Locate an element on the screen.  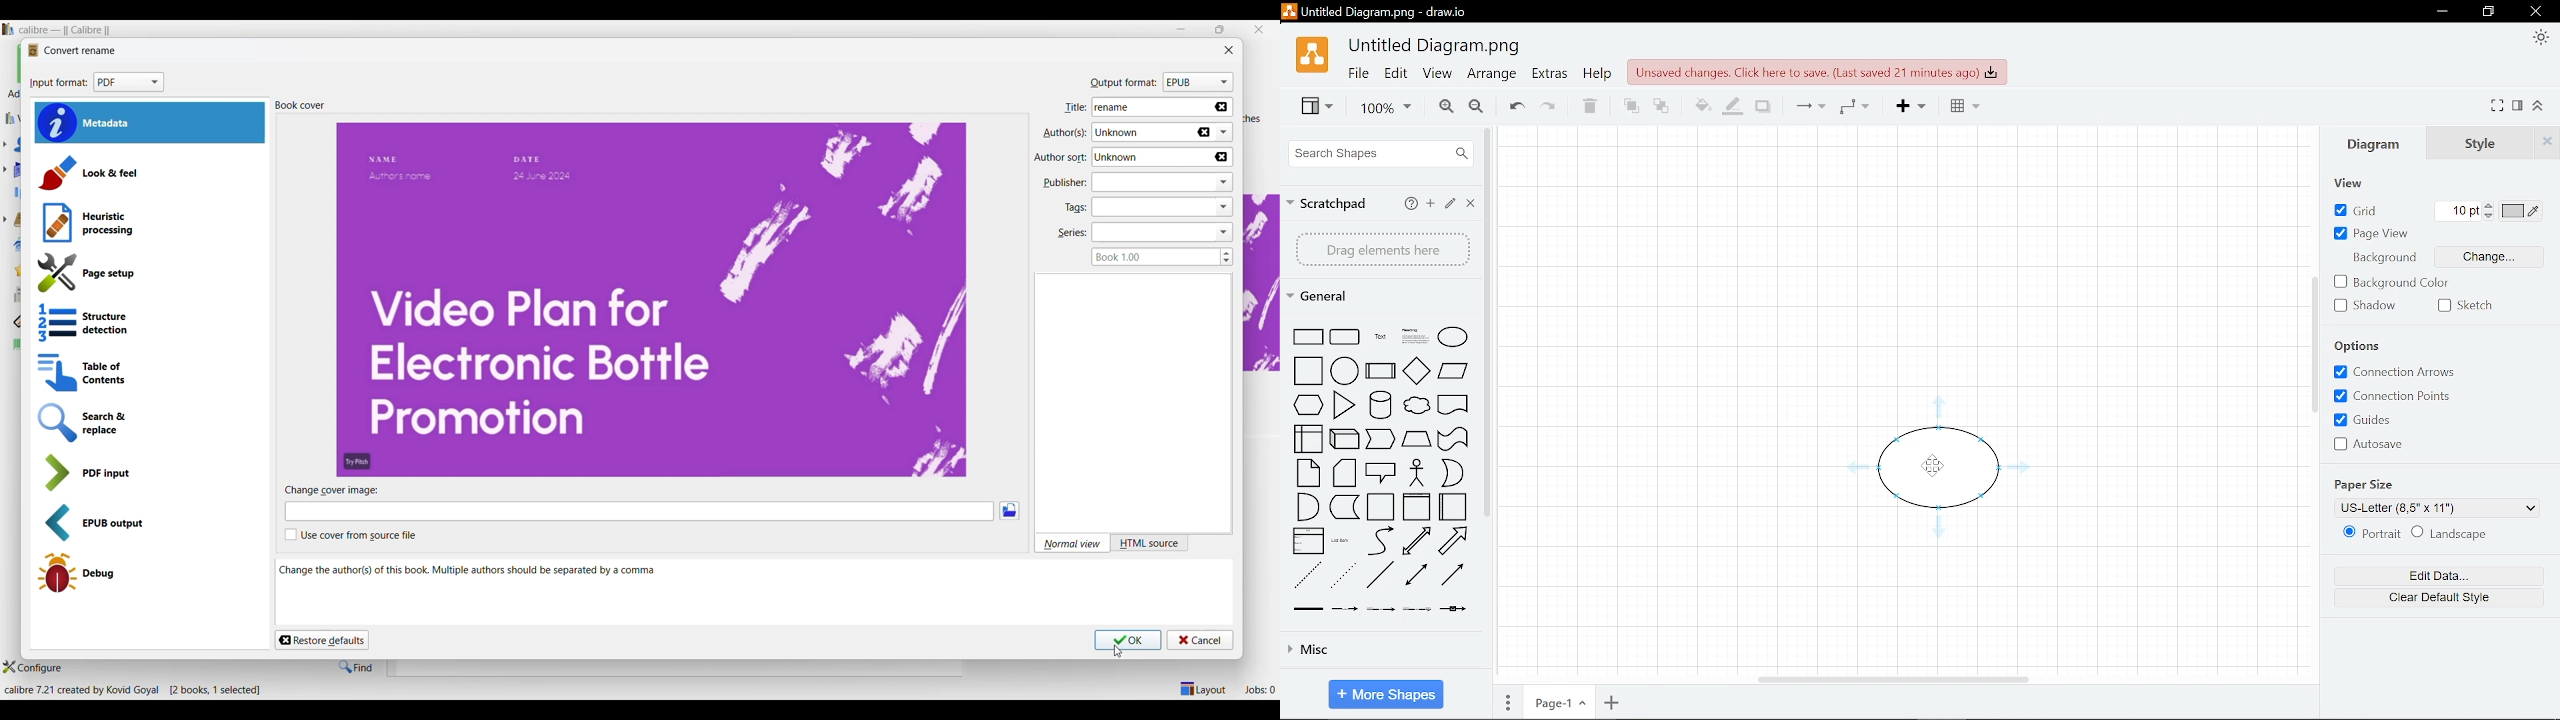
waypoints is located at coordinates (1854, 106).